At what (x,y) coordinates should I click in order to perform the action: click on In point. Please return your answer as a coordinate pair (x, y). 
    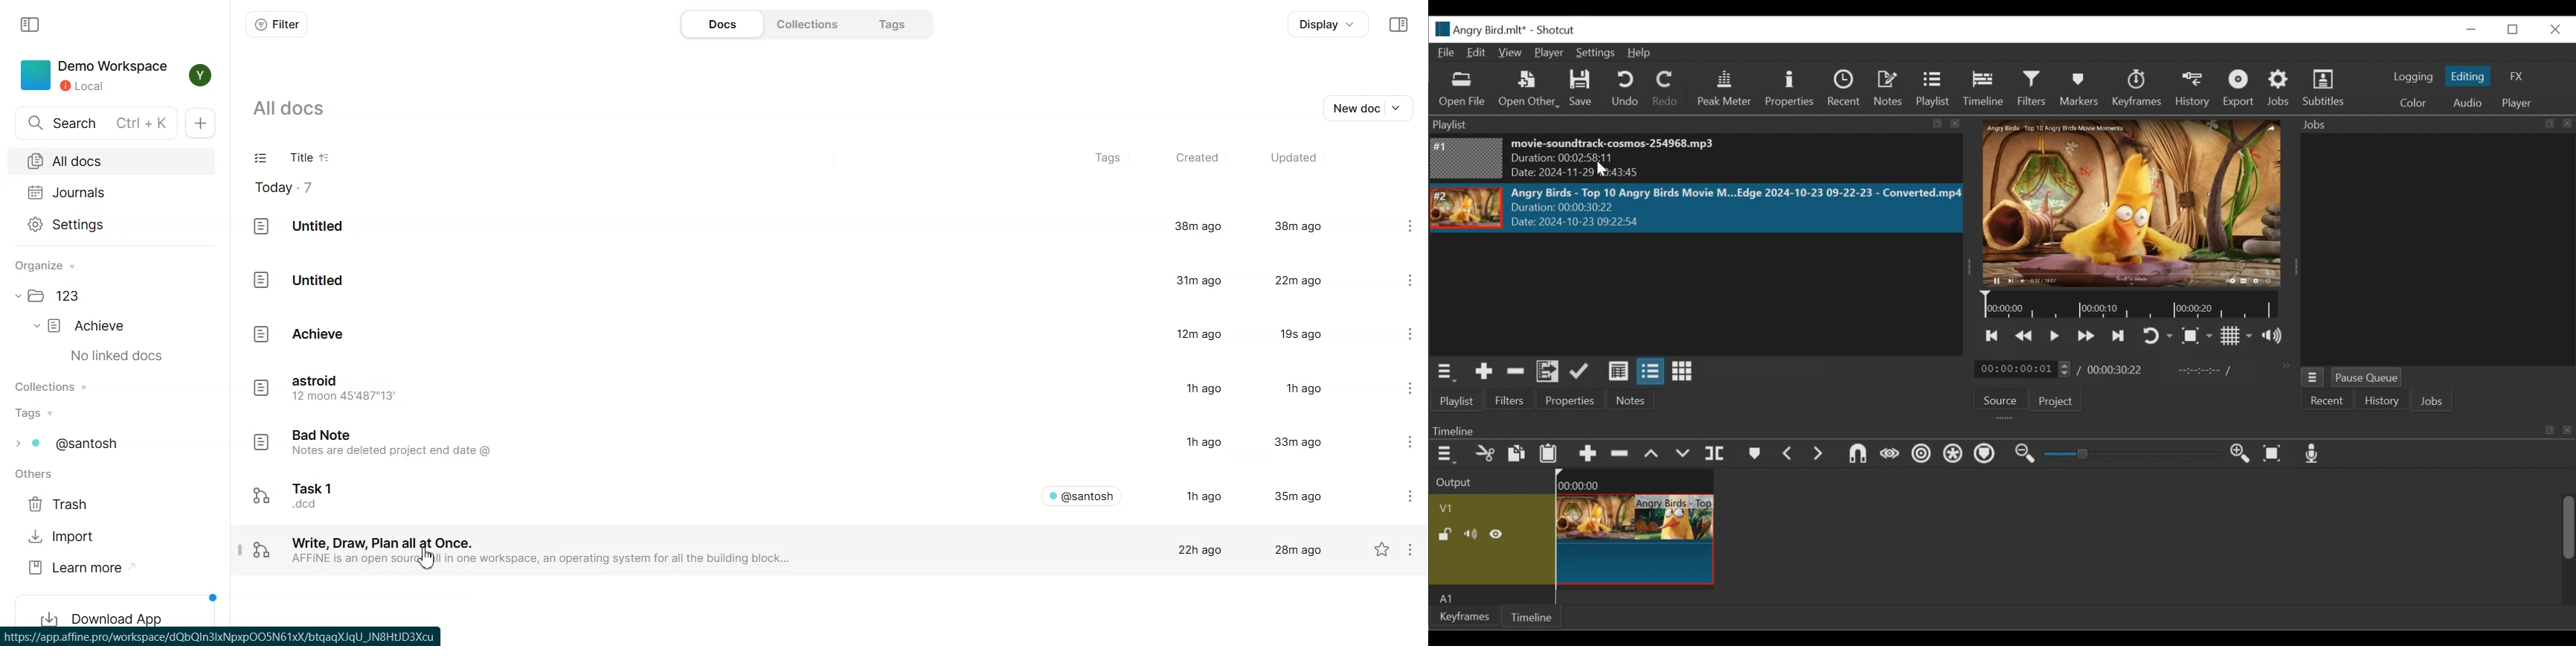
    Looking at the image, I should click on (2201, 370).